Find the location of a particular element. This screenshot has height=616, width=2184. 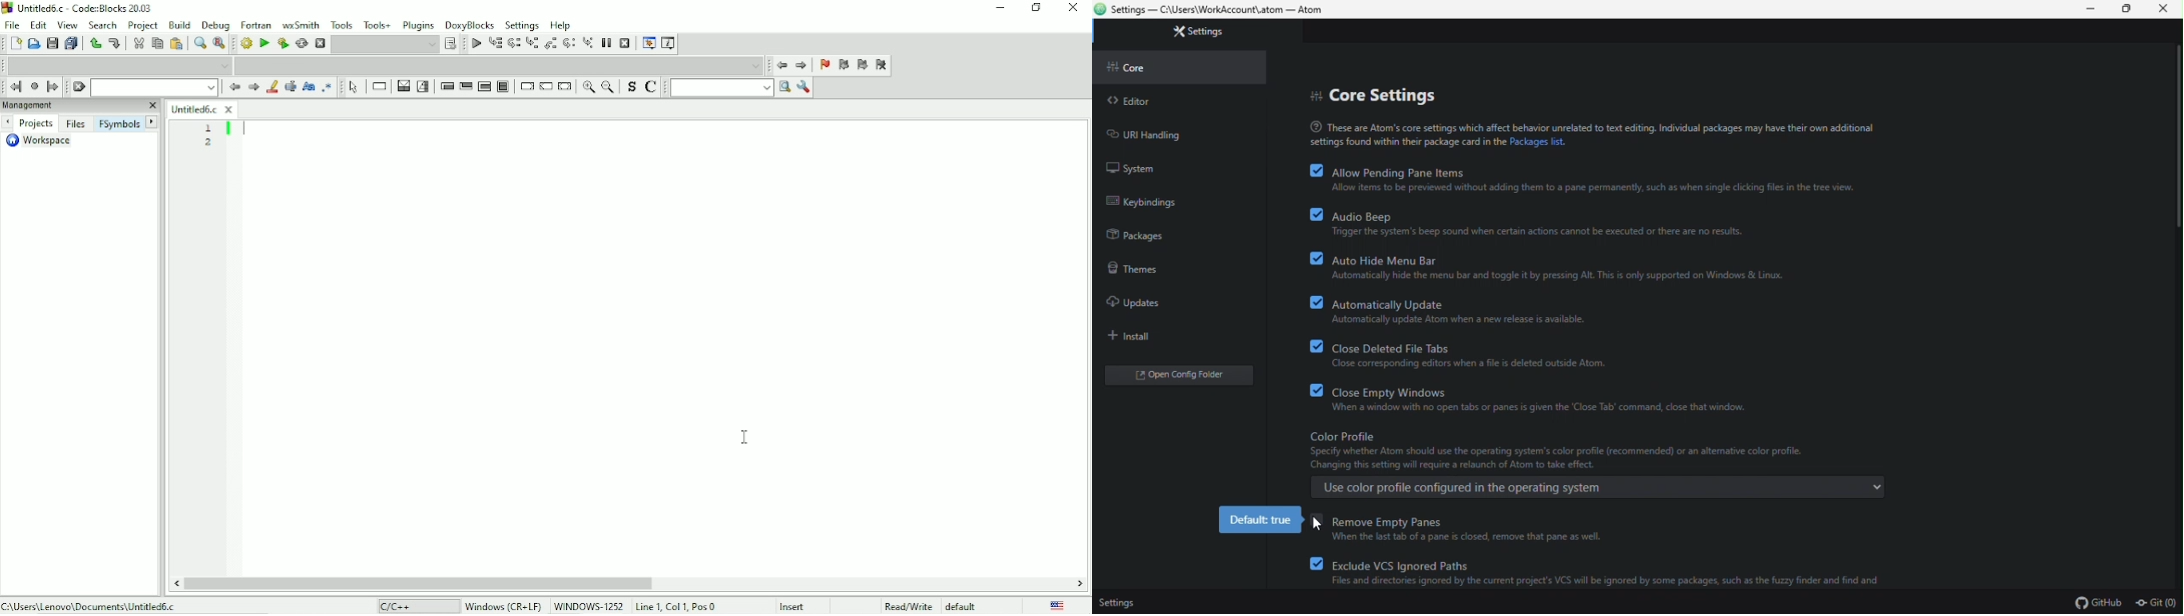

Clear bookmarks is located at coordinates (881, 65).